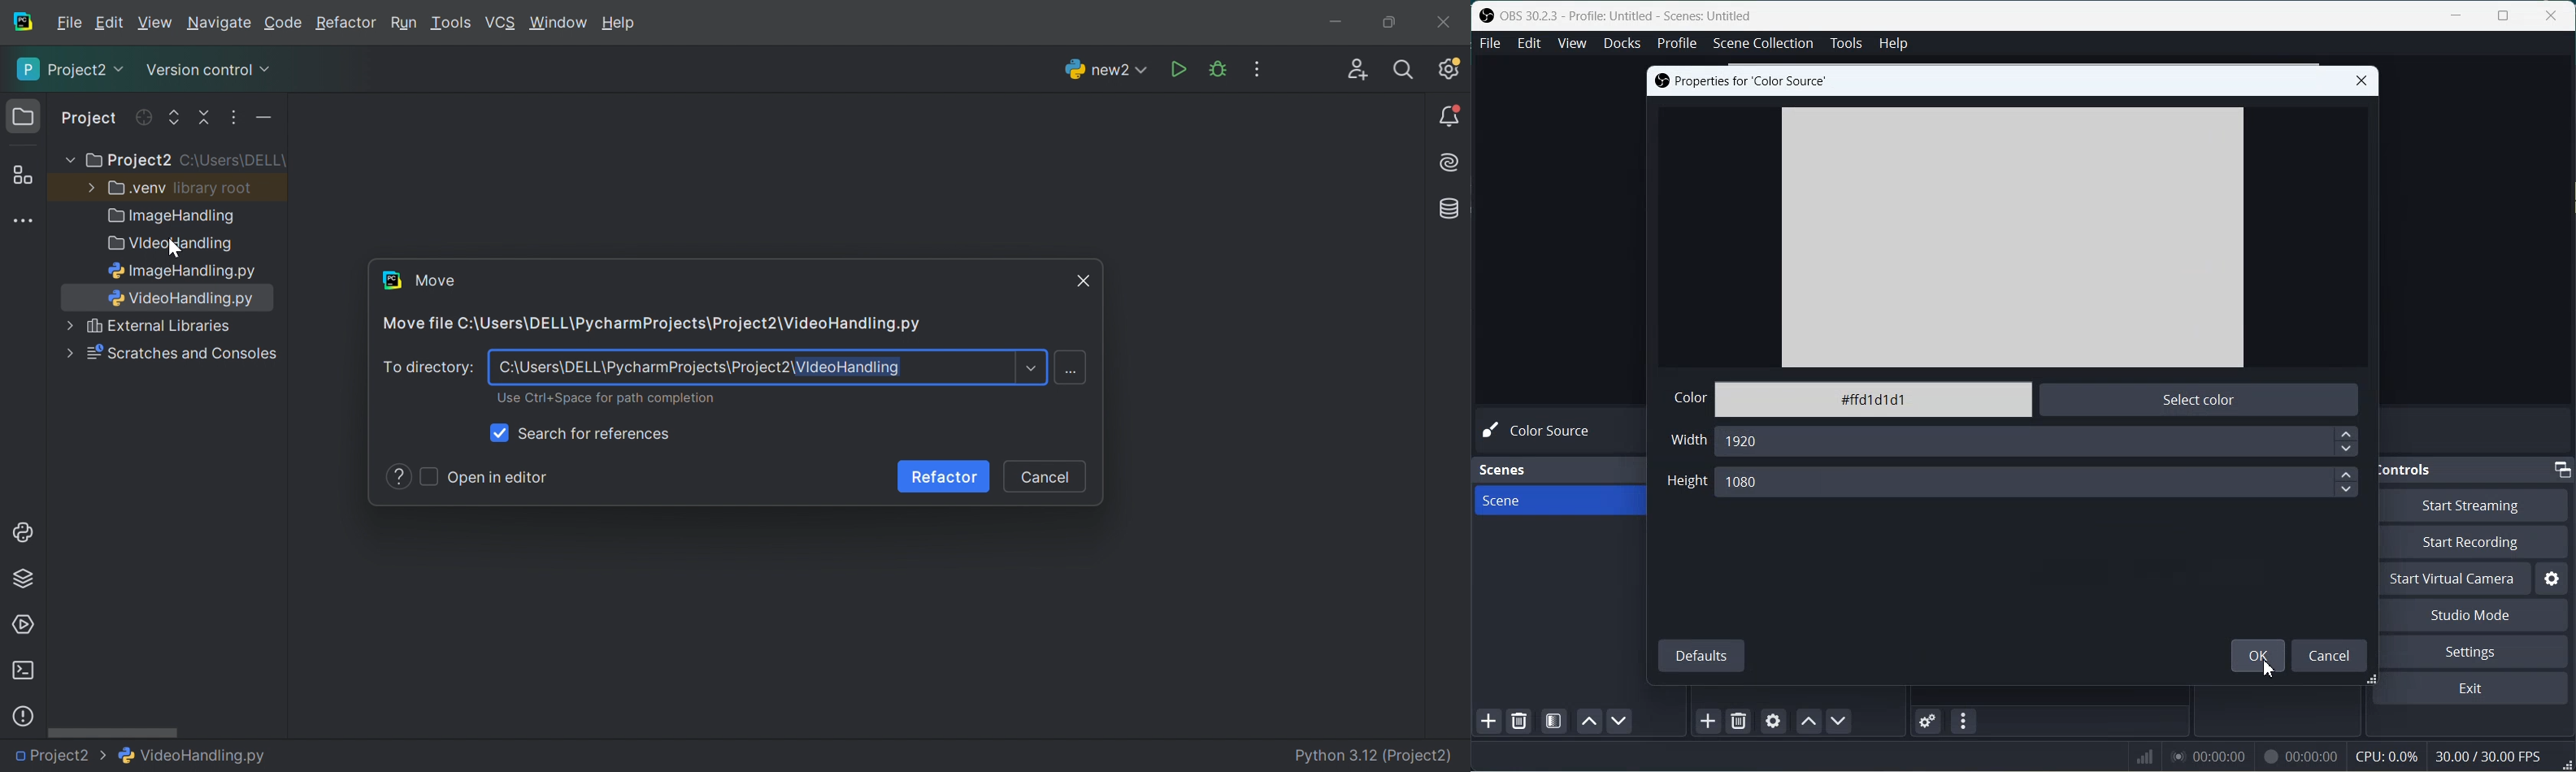 The image size is (2576, 784). I want to click on Advance Audio properties, so click(1928, 721).